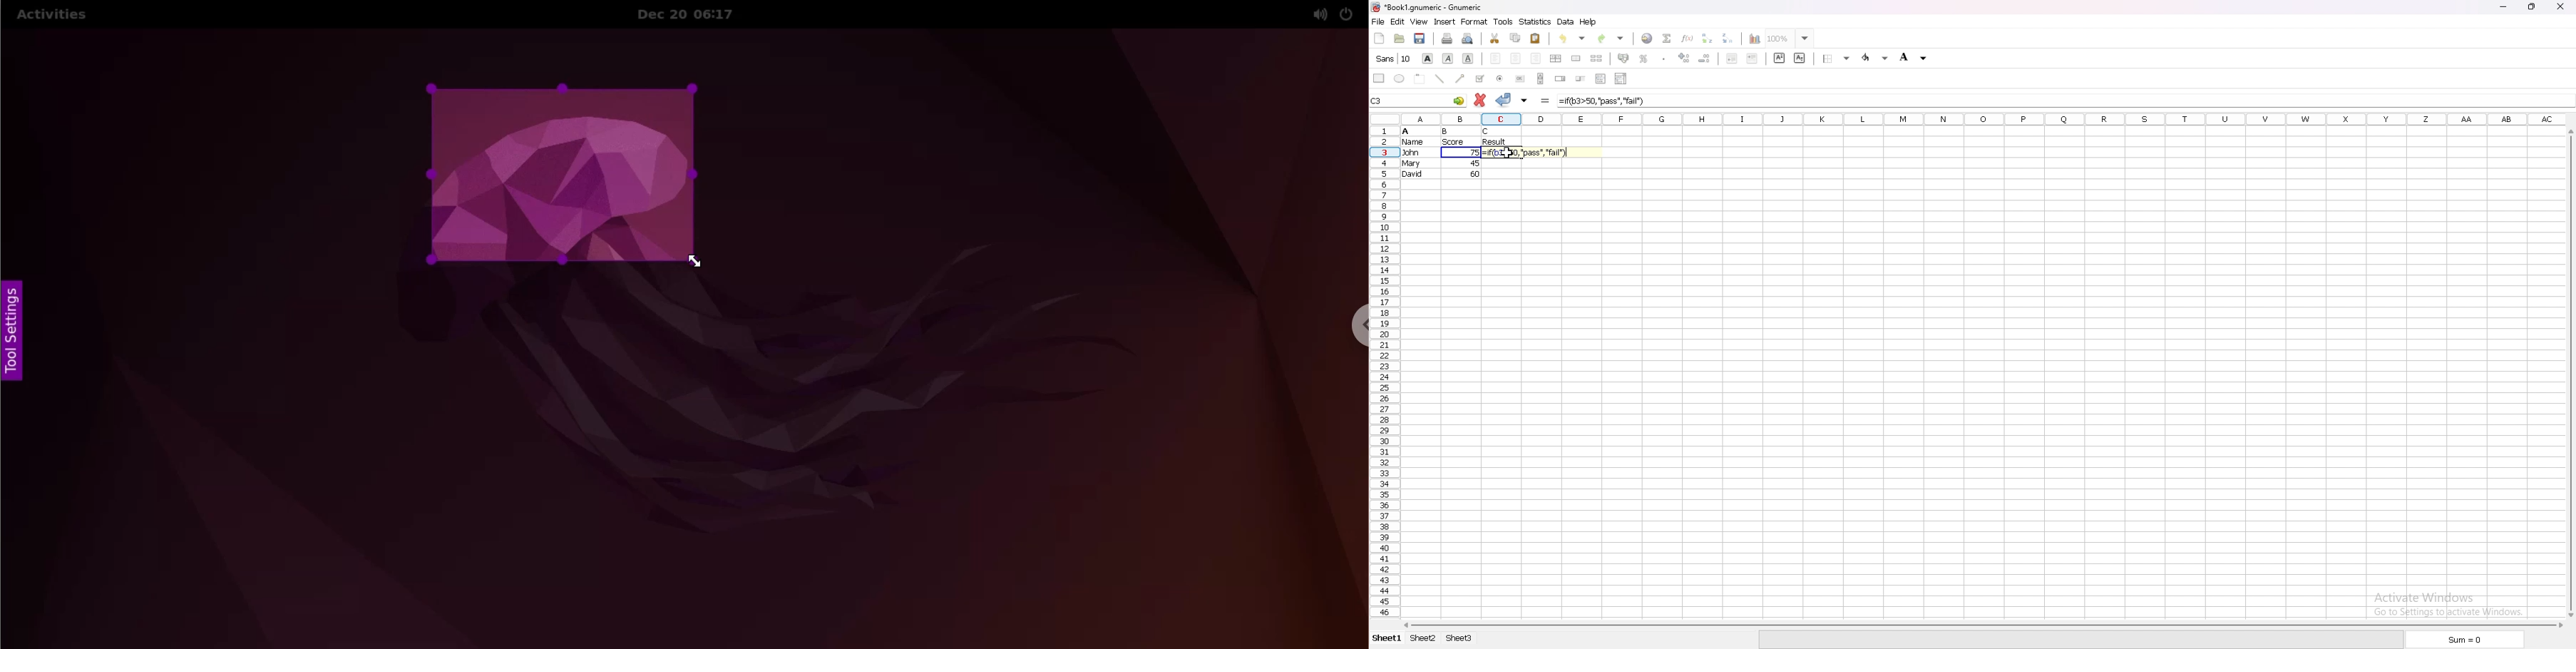 This screenshot has height=672, width=2576. Describe the element at coordinates (1527, 153) in the screenshot. I see `=if(B3>50,"pass","fall")` at that location.